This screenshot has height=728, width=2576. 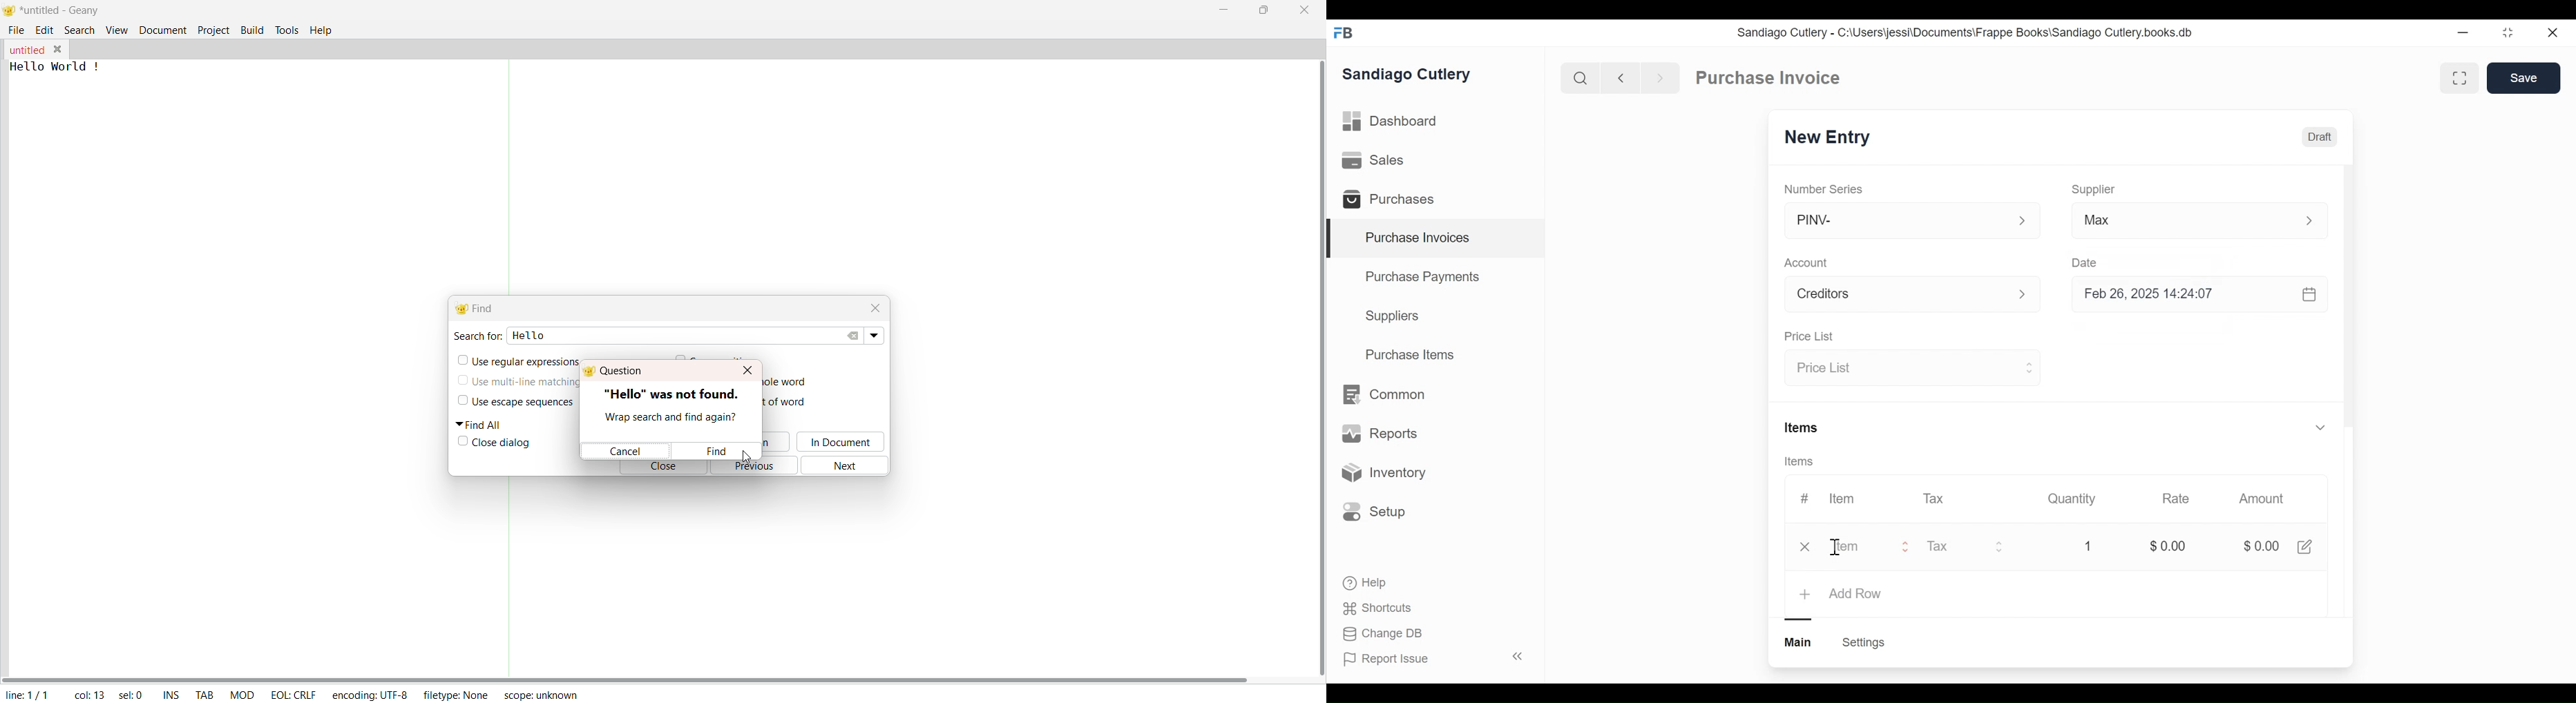 I want to click on Expand, so click(x=2023, y=221).